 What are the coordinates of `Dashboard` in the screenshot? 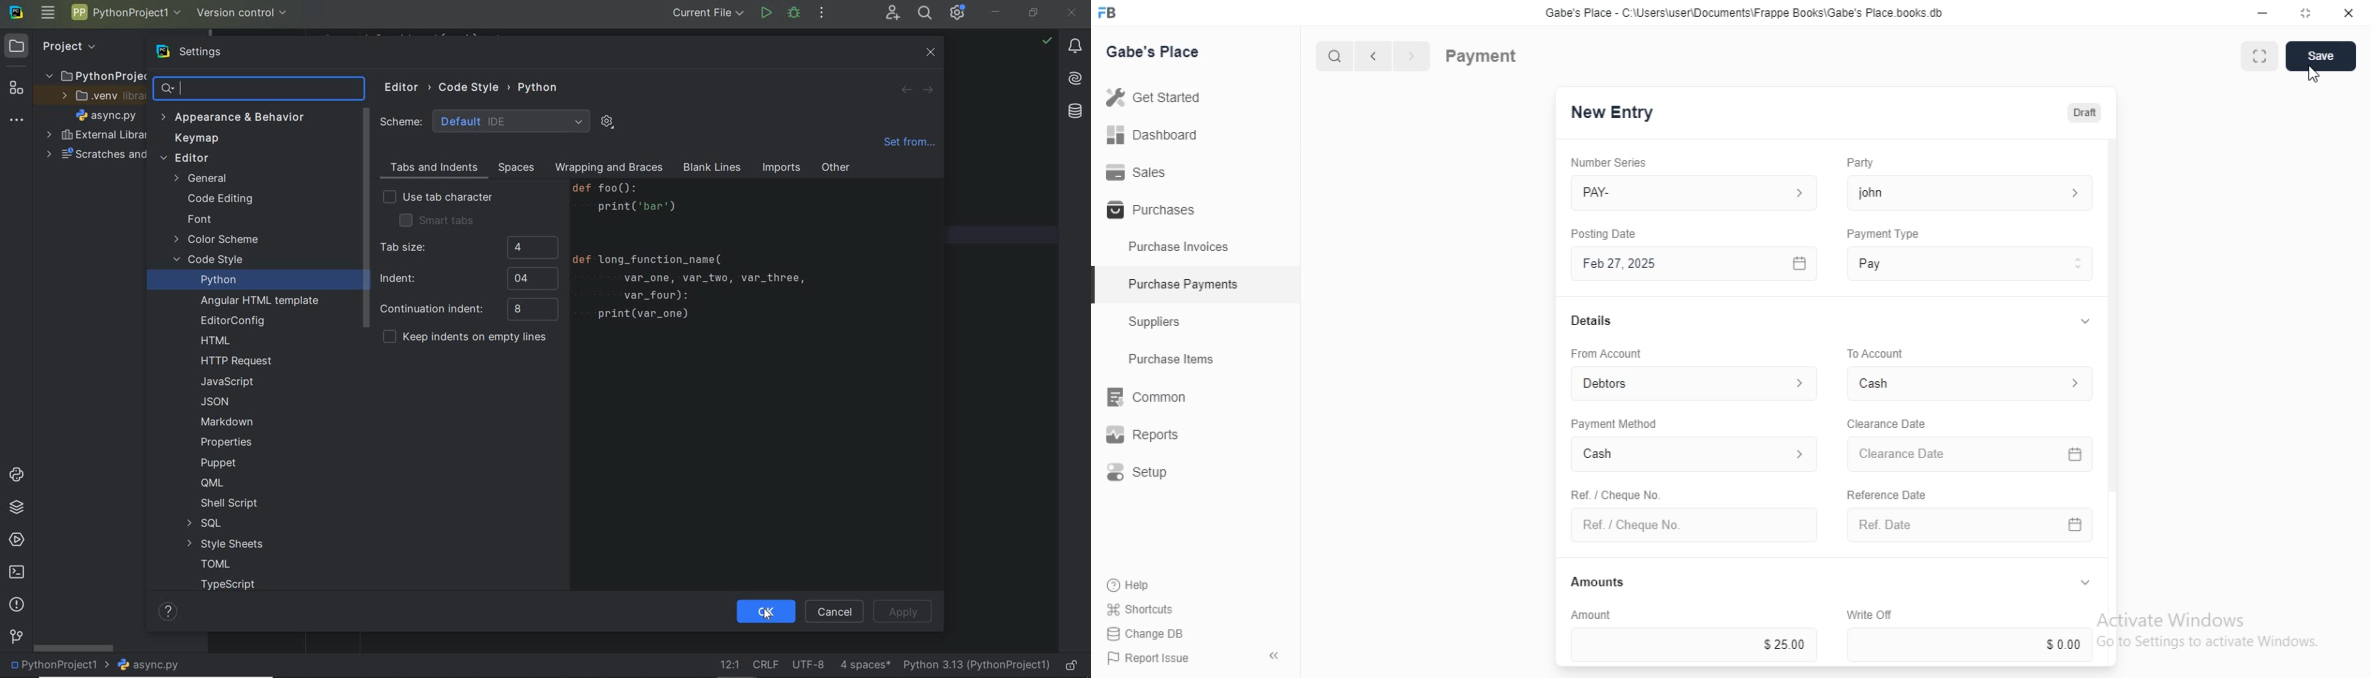 It's located at (1152, 135).